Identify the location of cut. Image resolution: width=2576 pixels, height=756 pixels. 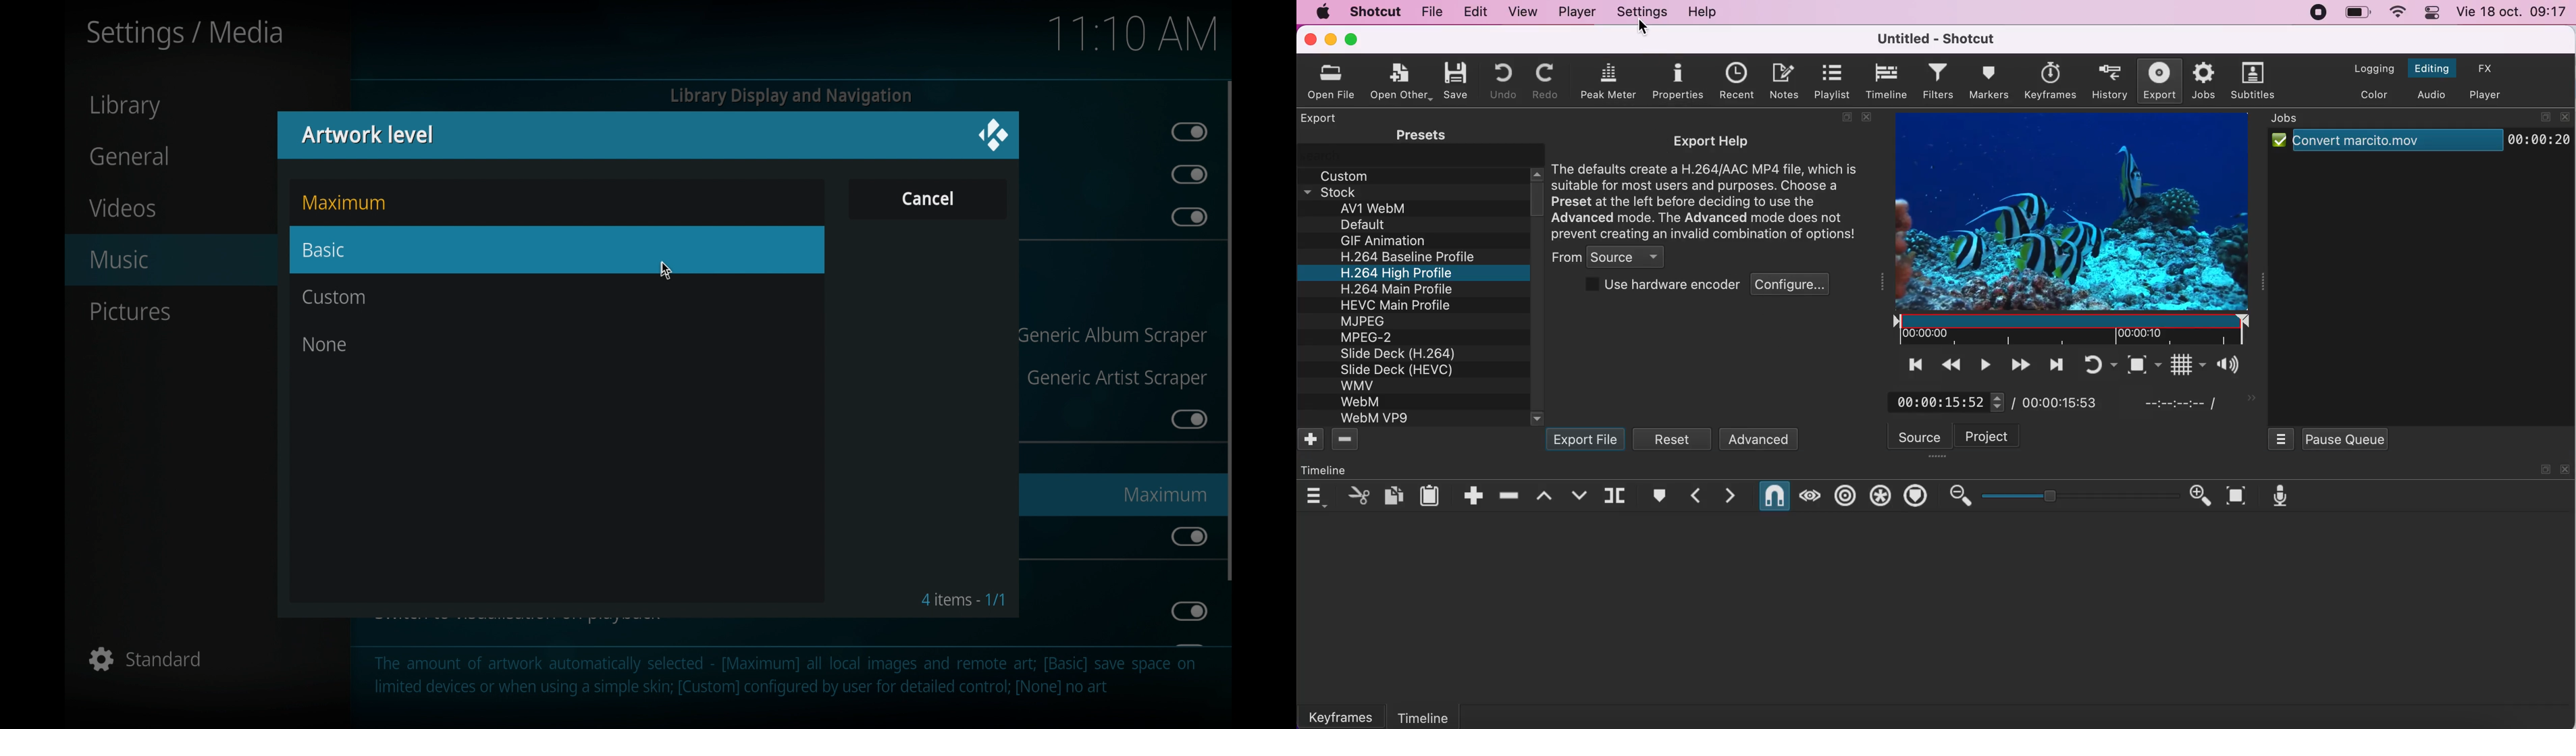
(1355, 496).